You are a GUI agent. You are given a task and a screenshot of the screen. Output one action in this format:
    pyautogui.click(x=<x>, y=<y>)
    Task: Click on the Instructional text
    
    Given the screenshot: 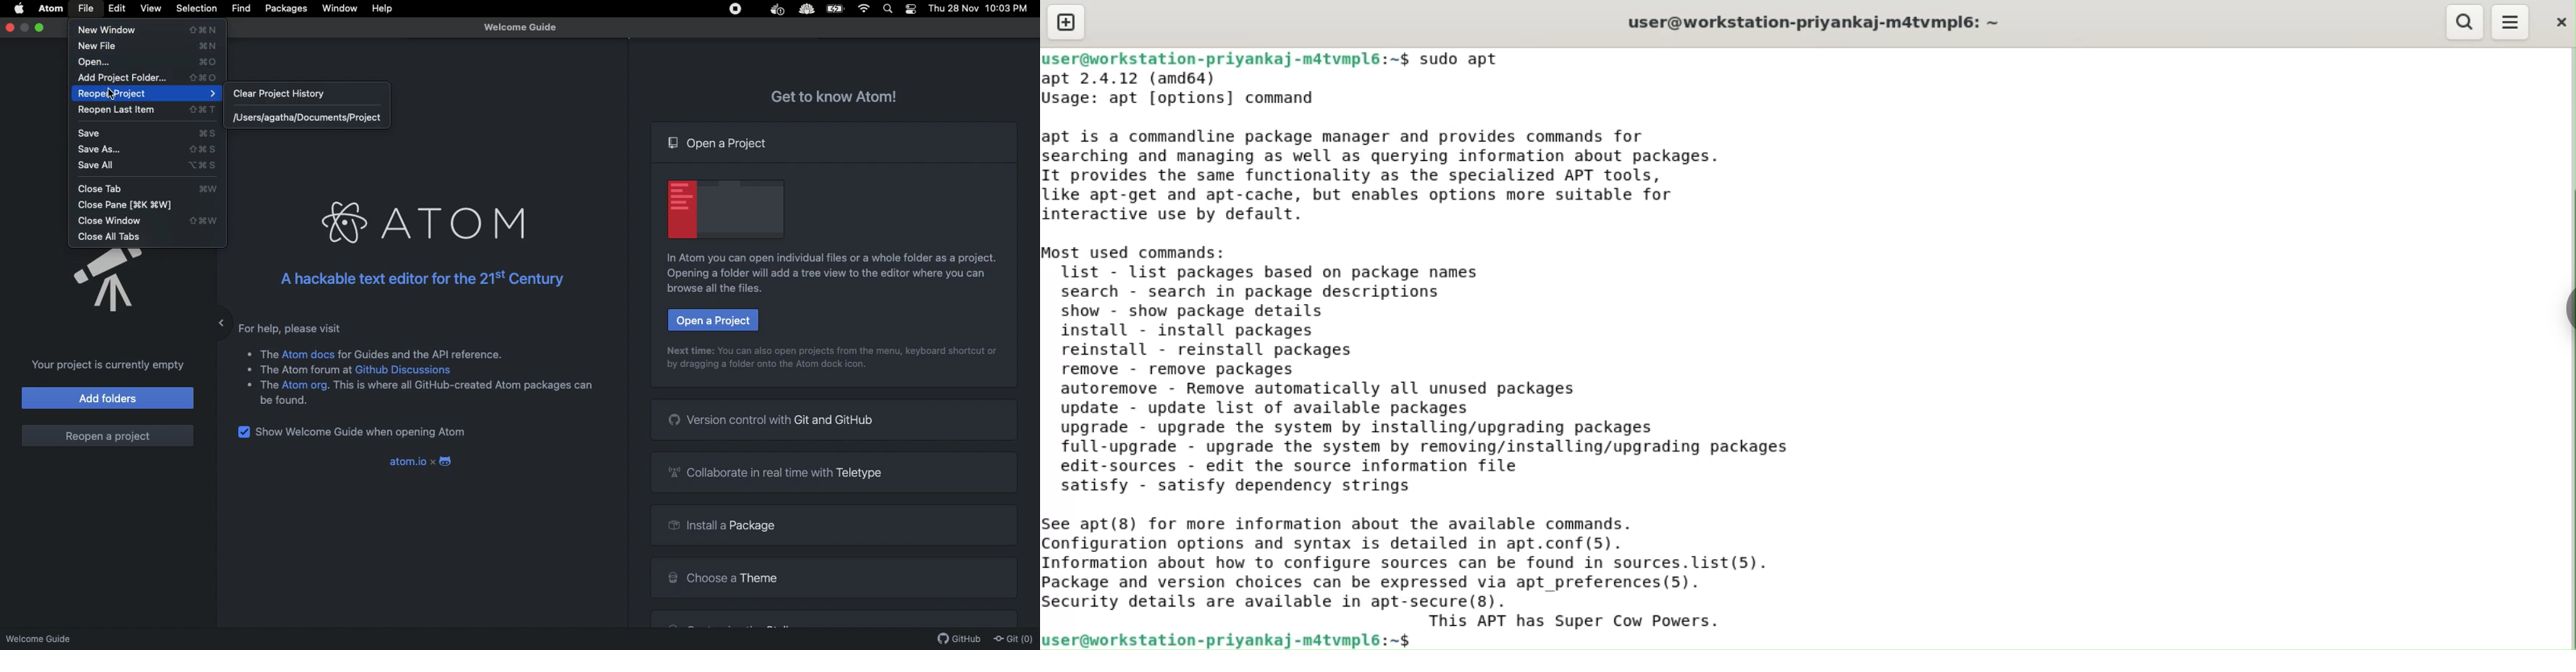 What is the action you would take?
    pyautogui.click(x=821, y=281)
    